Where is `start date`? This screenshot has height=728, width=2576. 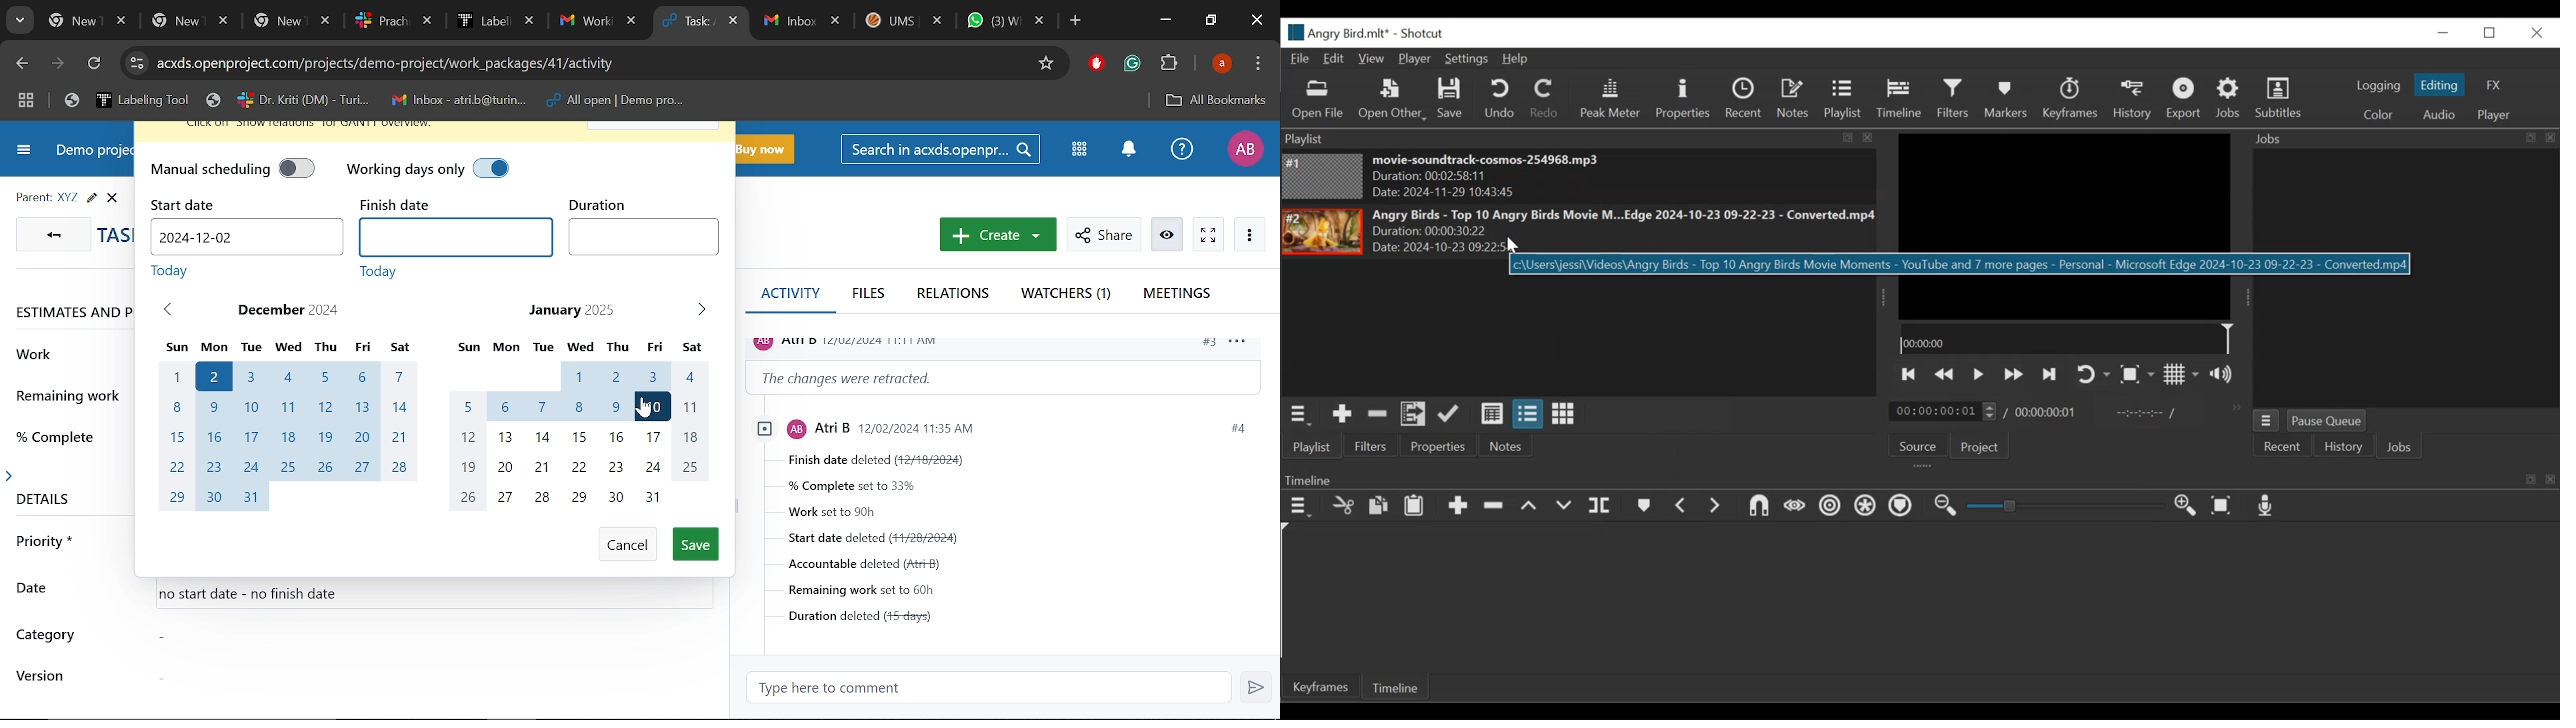 start date is located at coordinates (217, 377).